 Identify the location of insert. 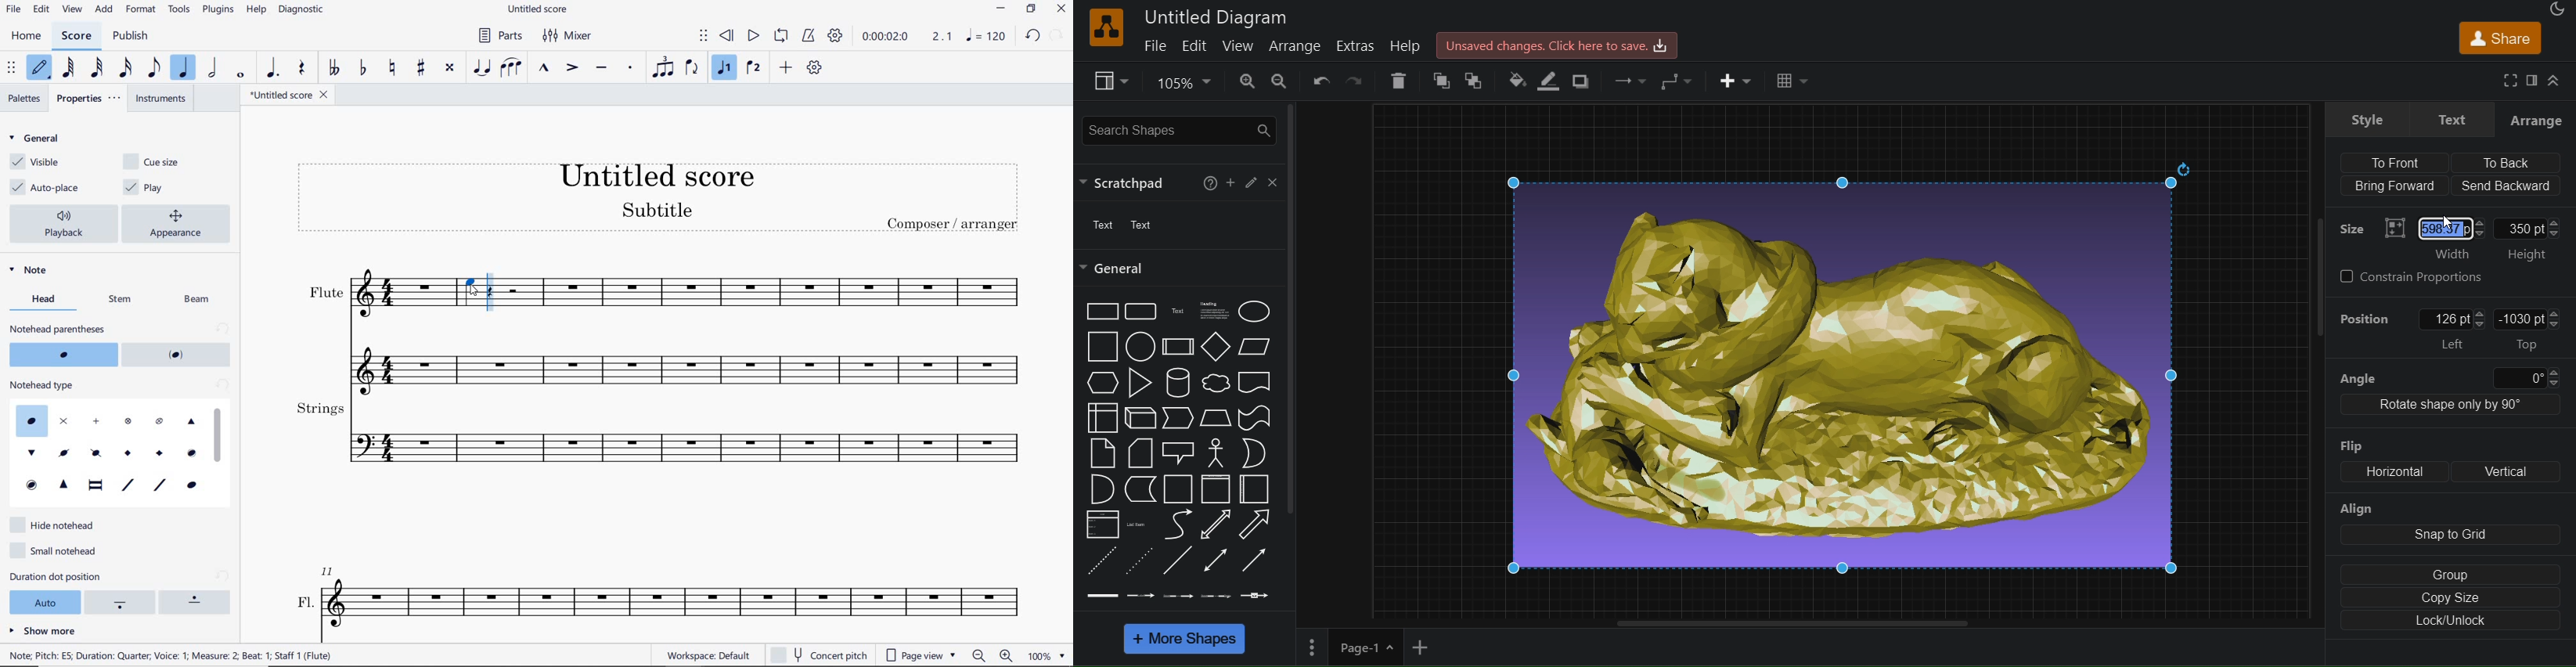
(1736, 84).